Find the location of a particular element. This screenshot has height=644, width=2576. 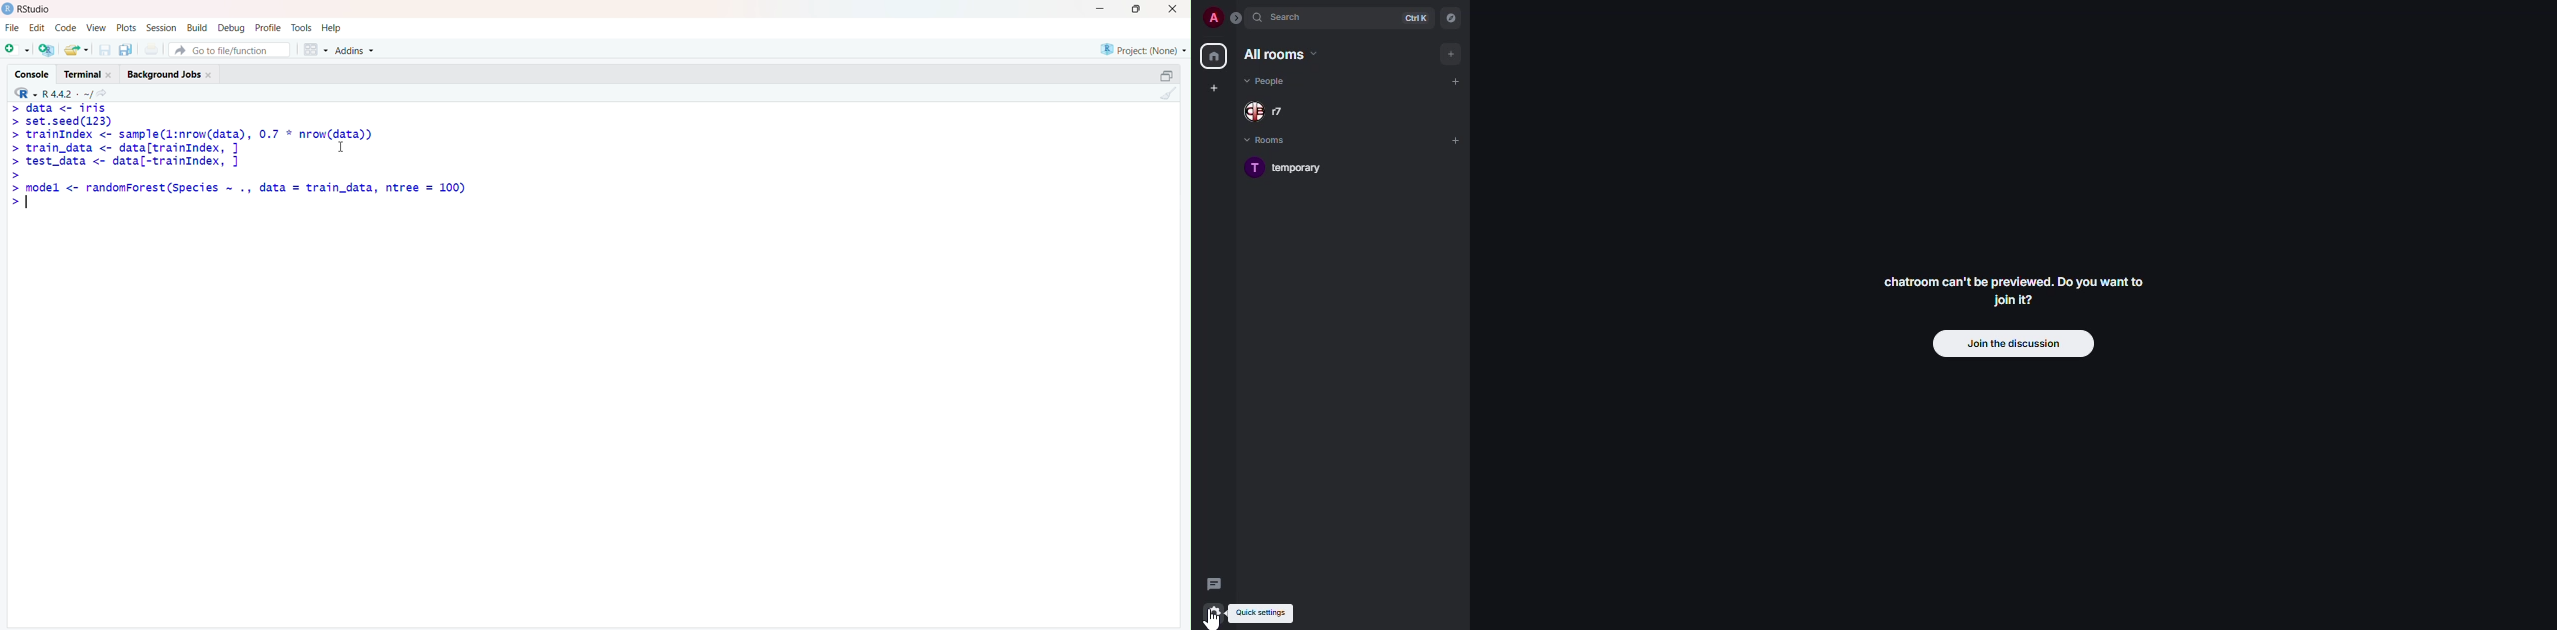

Cursor is located at coordinates (347, 147).